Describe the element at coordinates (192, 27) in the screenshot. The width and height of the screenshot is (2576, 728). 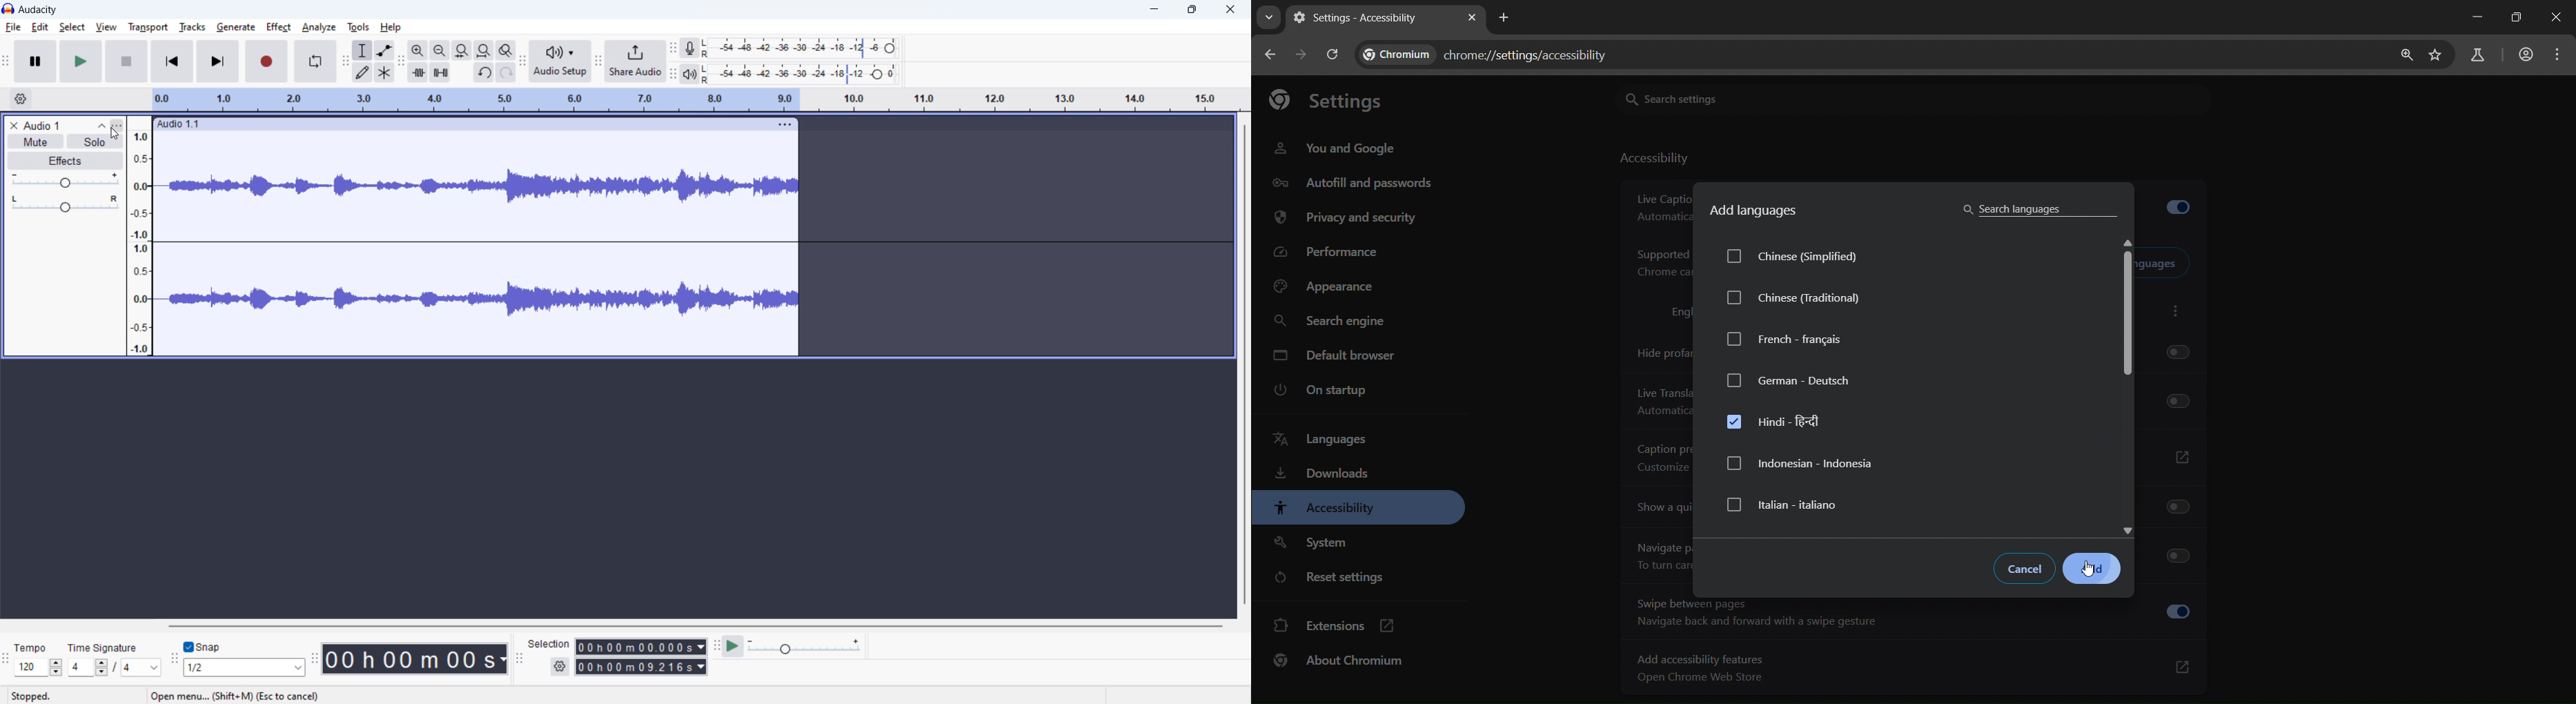
I see `tracks` at that location.